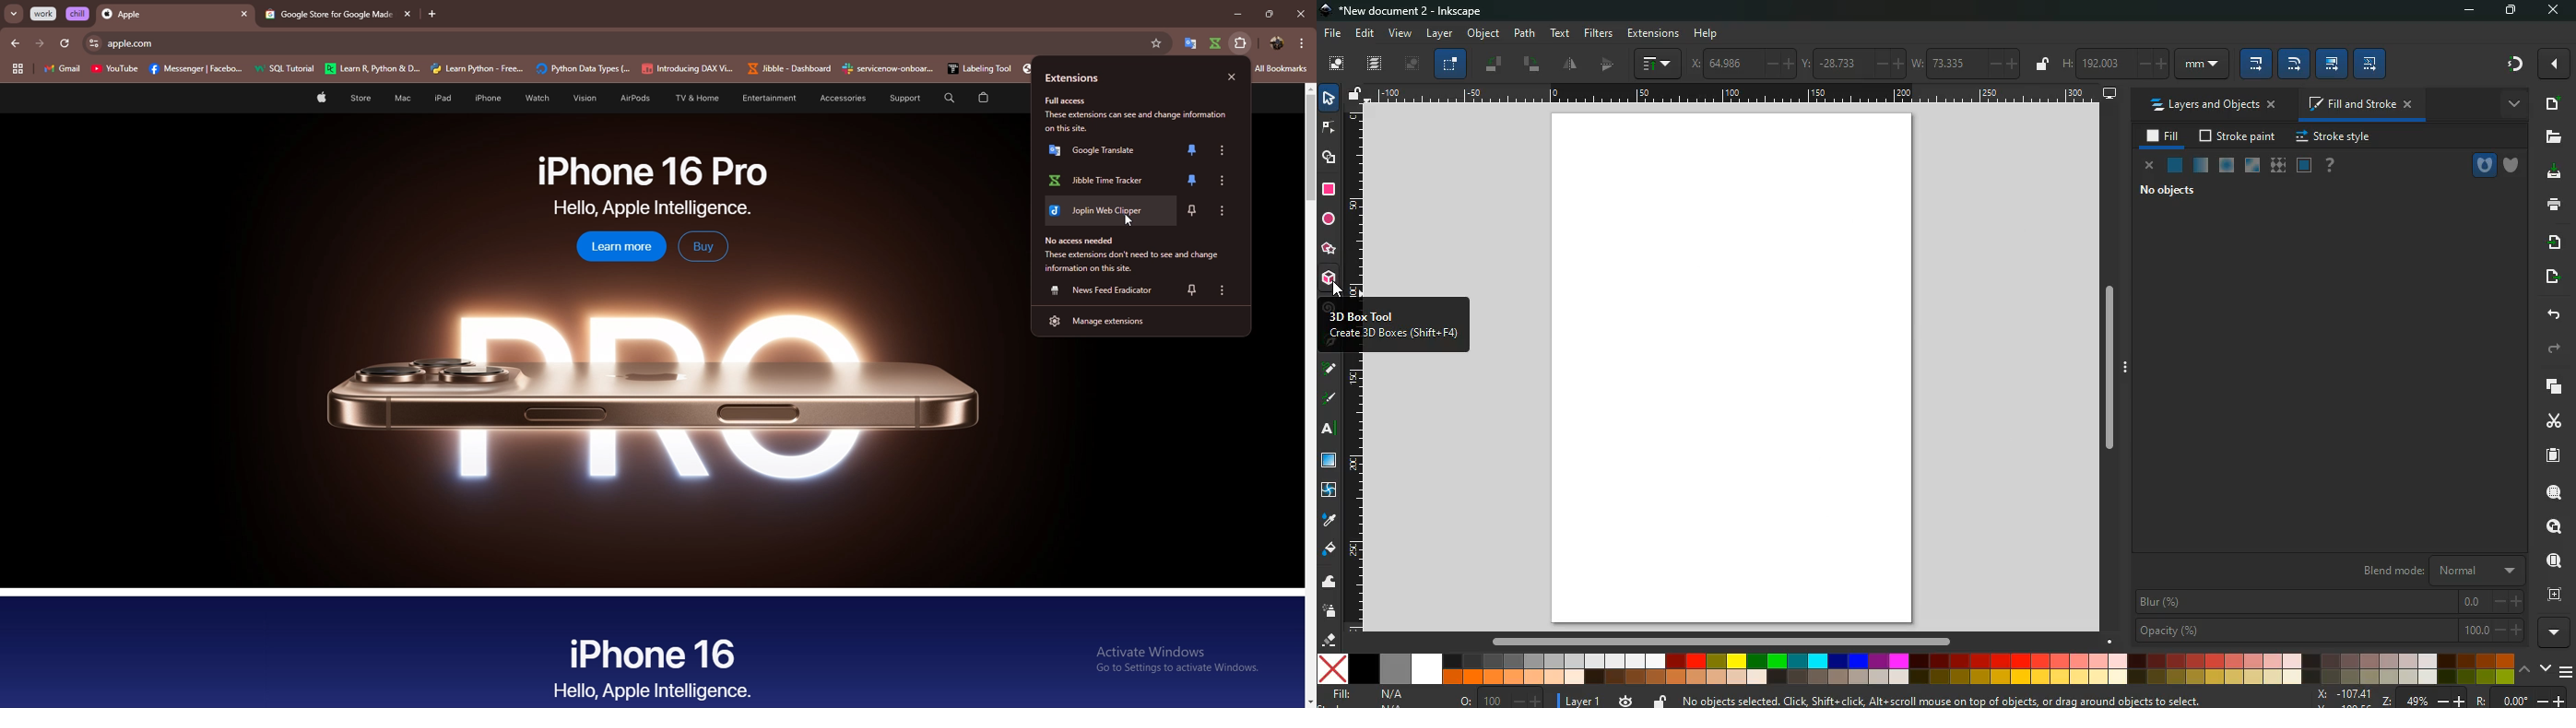 The height and width of the screenshot is (728, 2576). Describe the element at coordinates (1234, 14) in the screenshot. I see `minimize` at that location.